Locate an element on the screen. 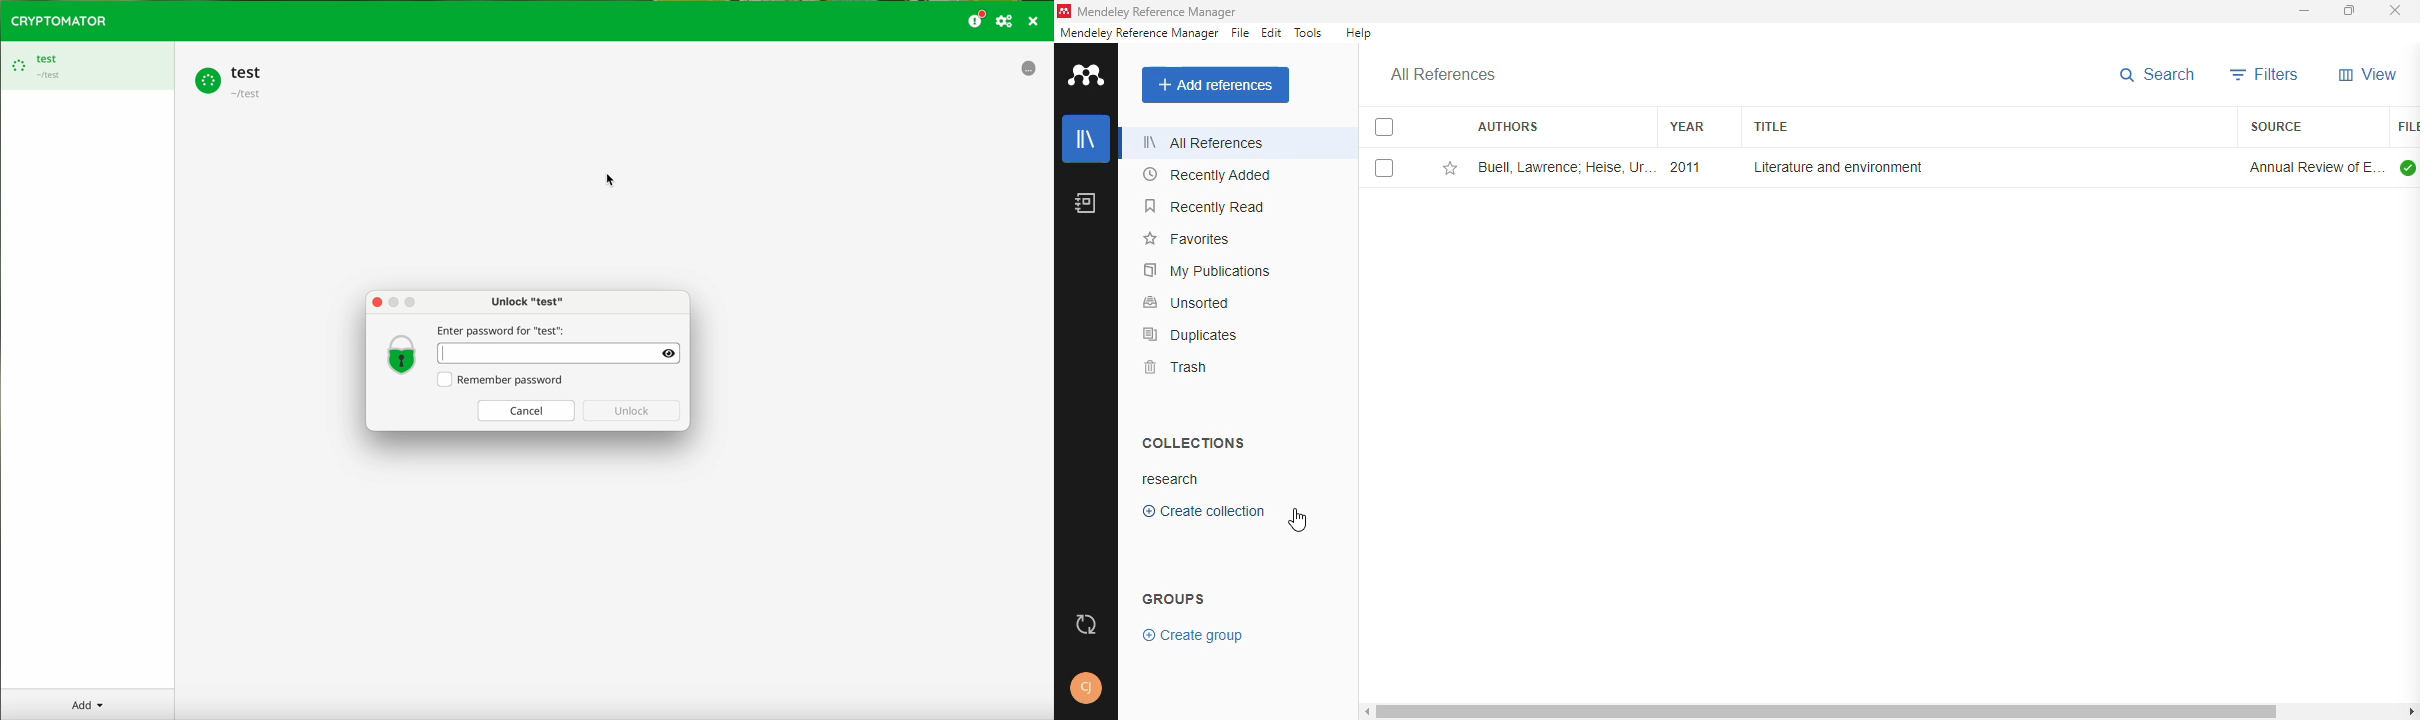 The width and height of the screenshot is (2436, 728). Control buttons is located at coordinates (397, 301).